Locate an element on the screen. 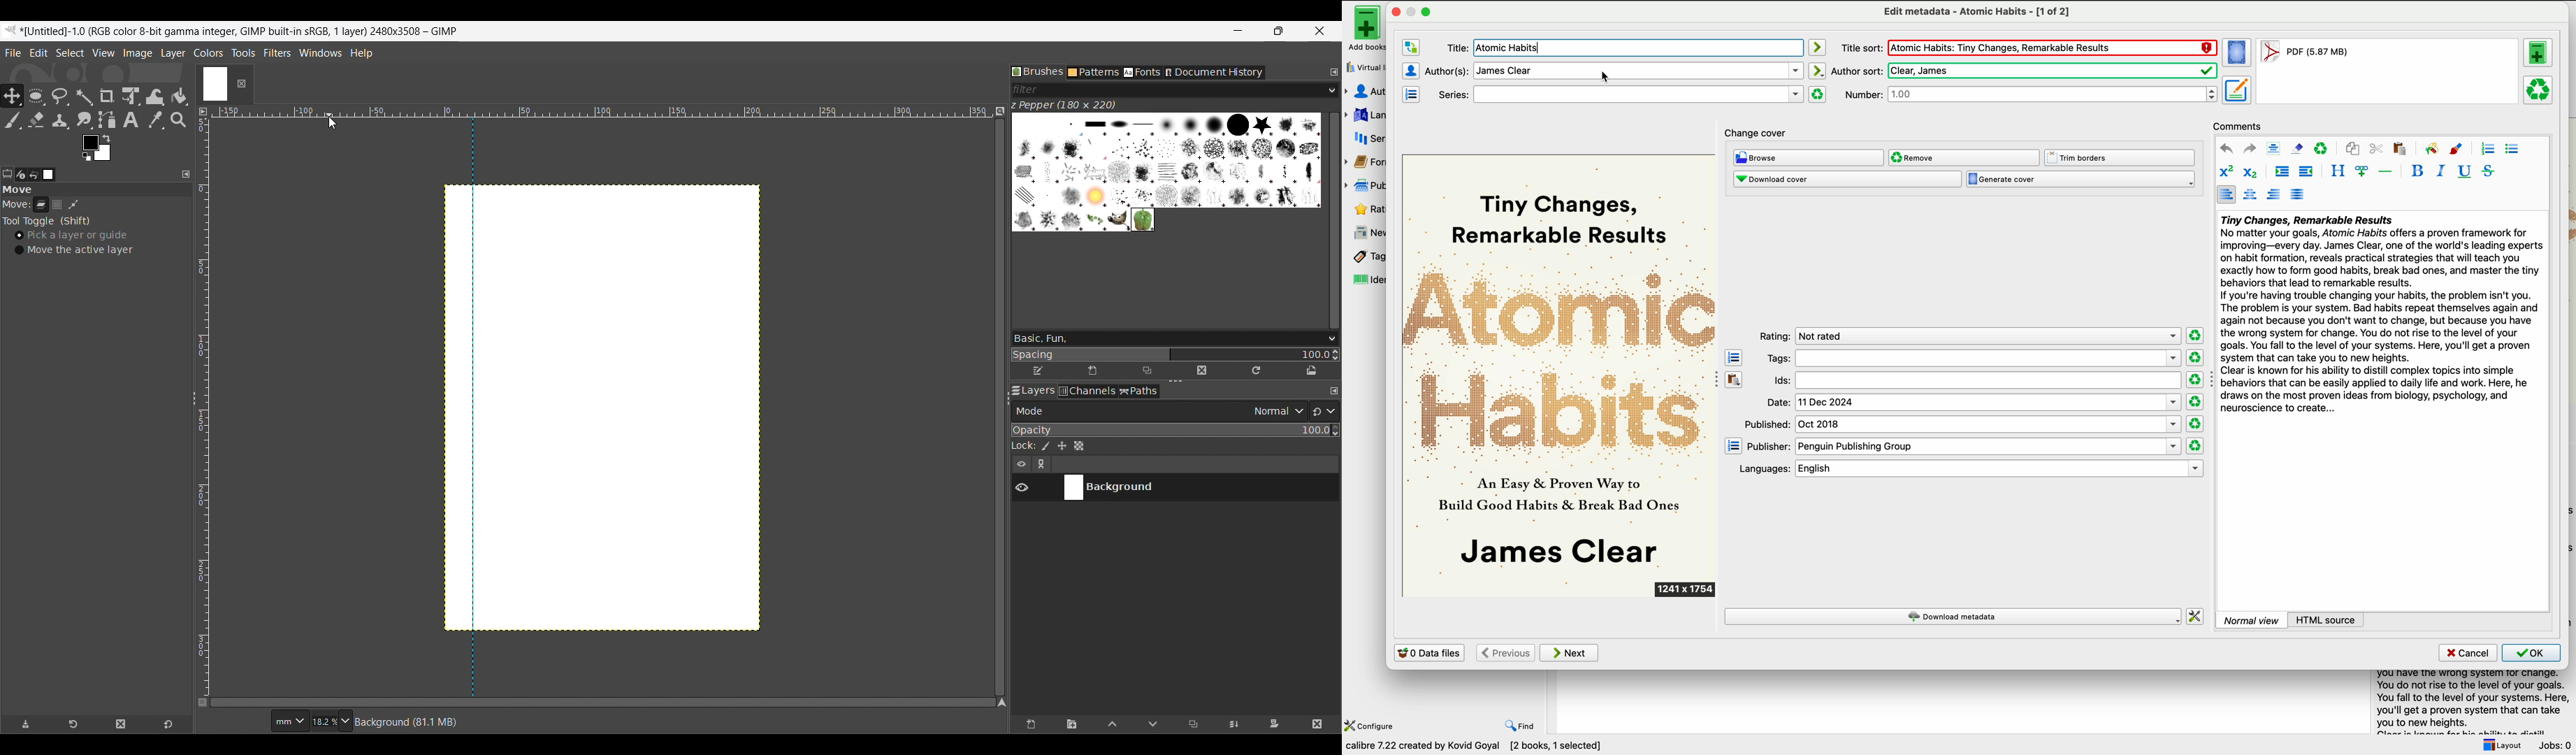 This screenshot has height=756, width=2576. cancel button is located at coordinates (2467, 653).